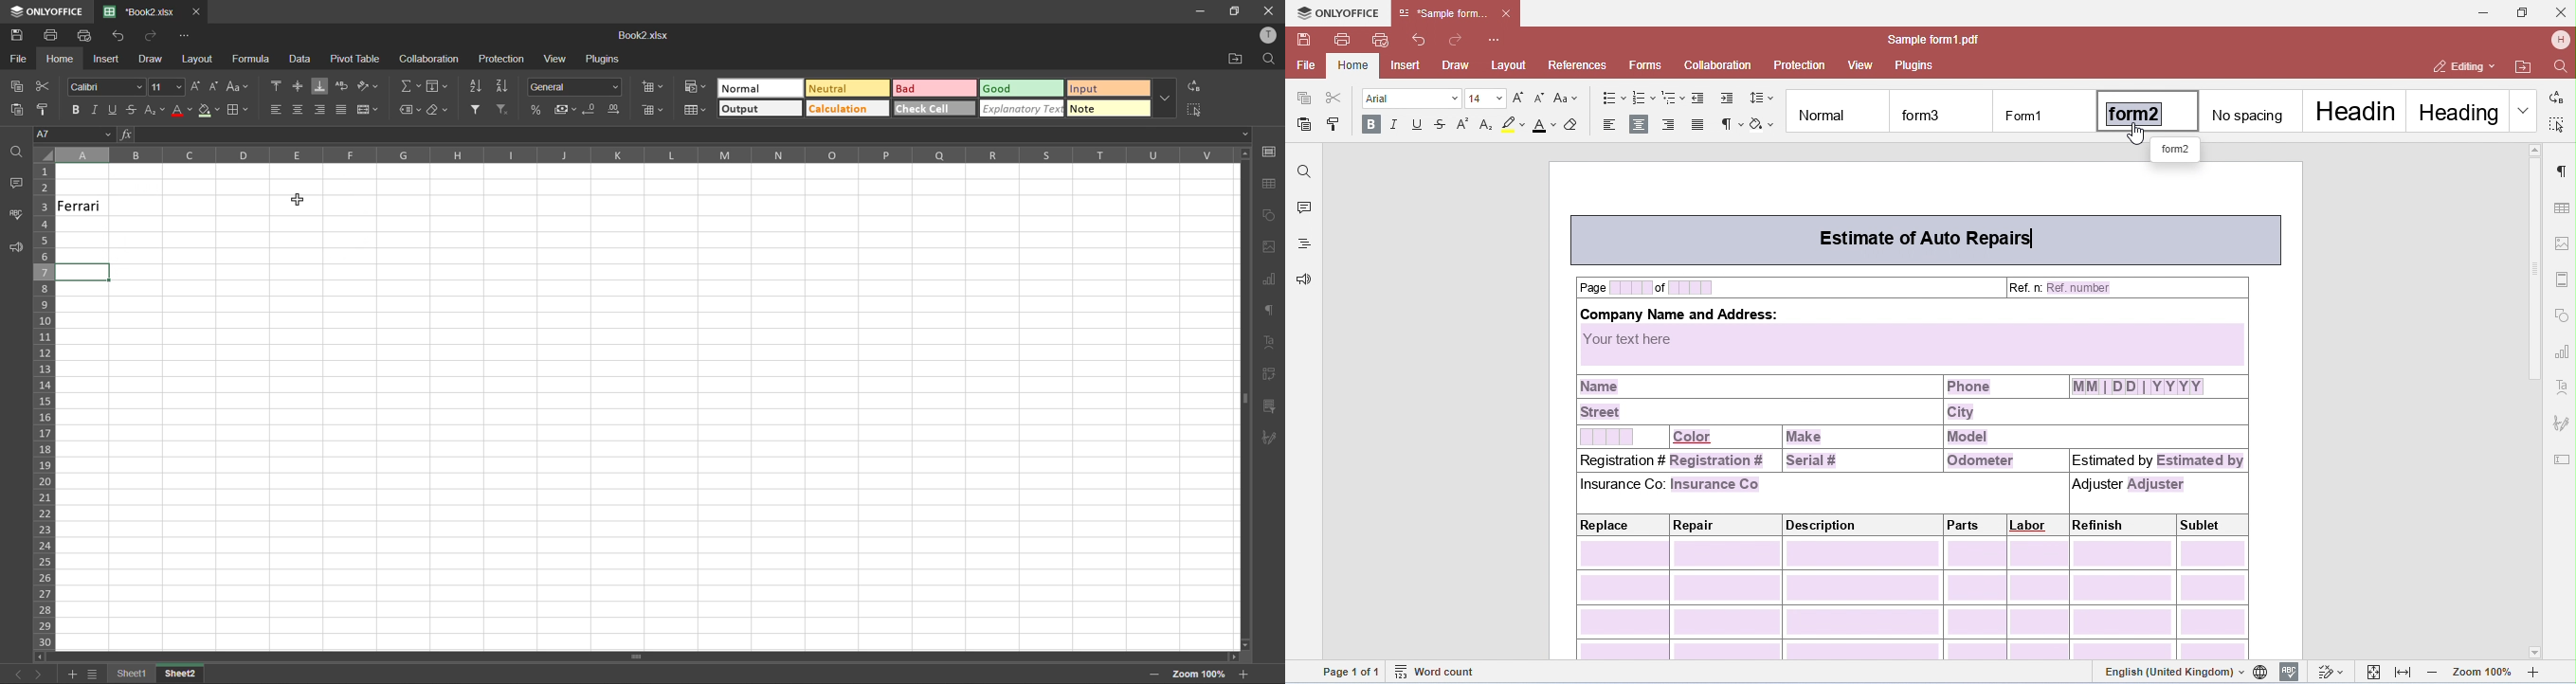 Image resolution: width=2576 pixels, height=700 pixels. I want to click on cell address, so click(73, 135).